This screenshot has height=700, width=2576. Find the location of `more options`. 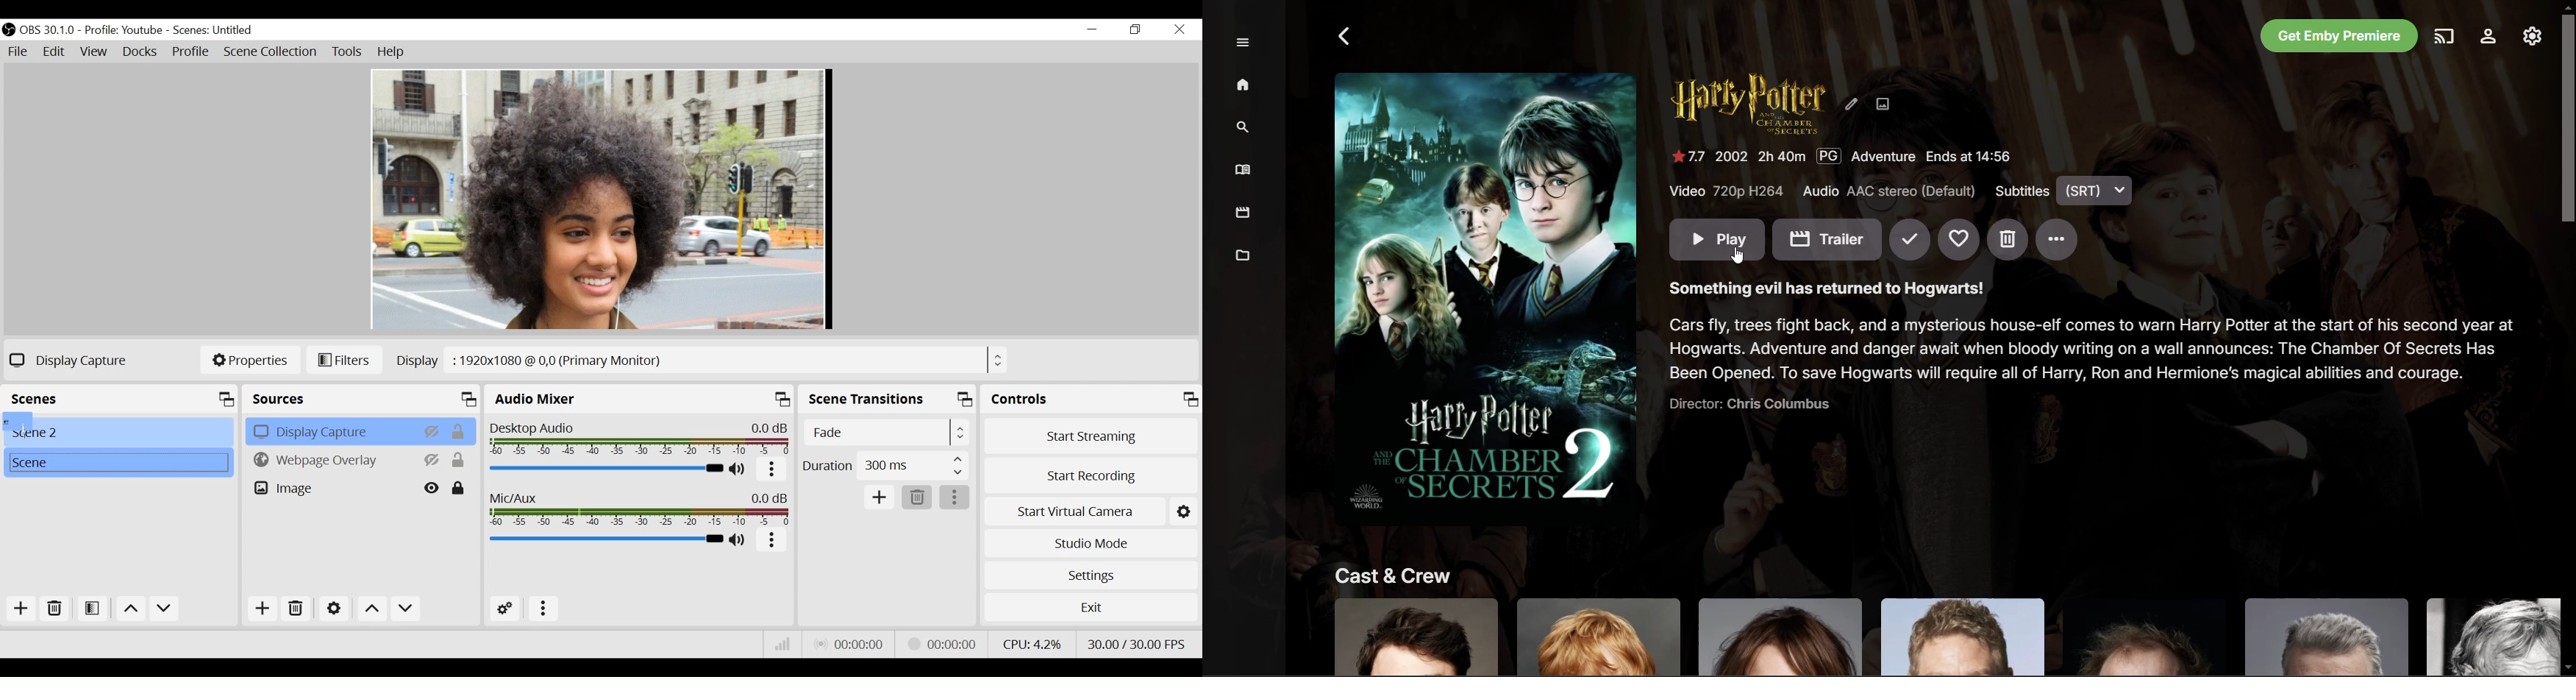

more options is located at coordinates (955, 497).